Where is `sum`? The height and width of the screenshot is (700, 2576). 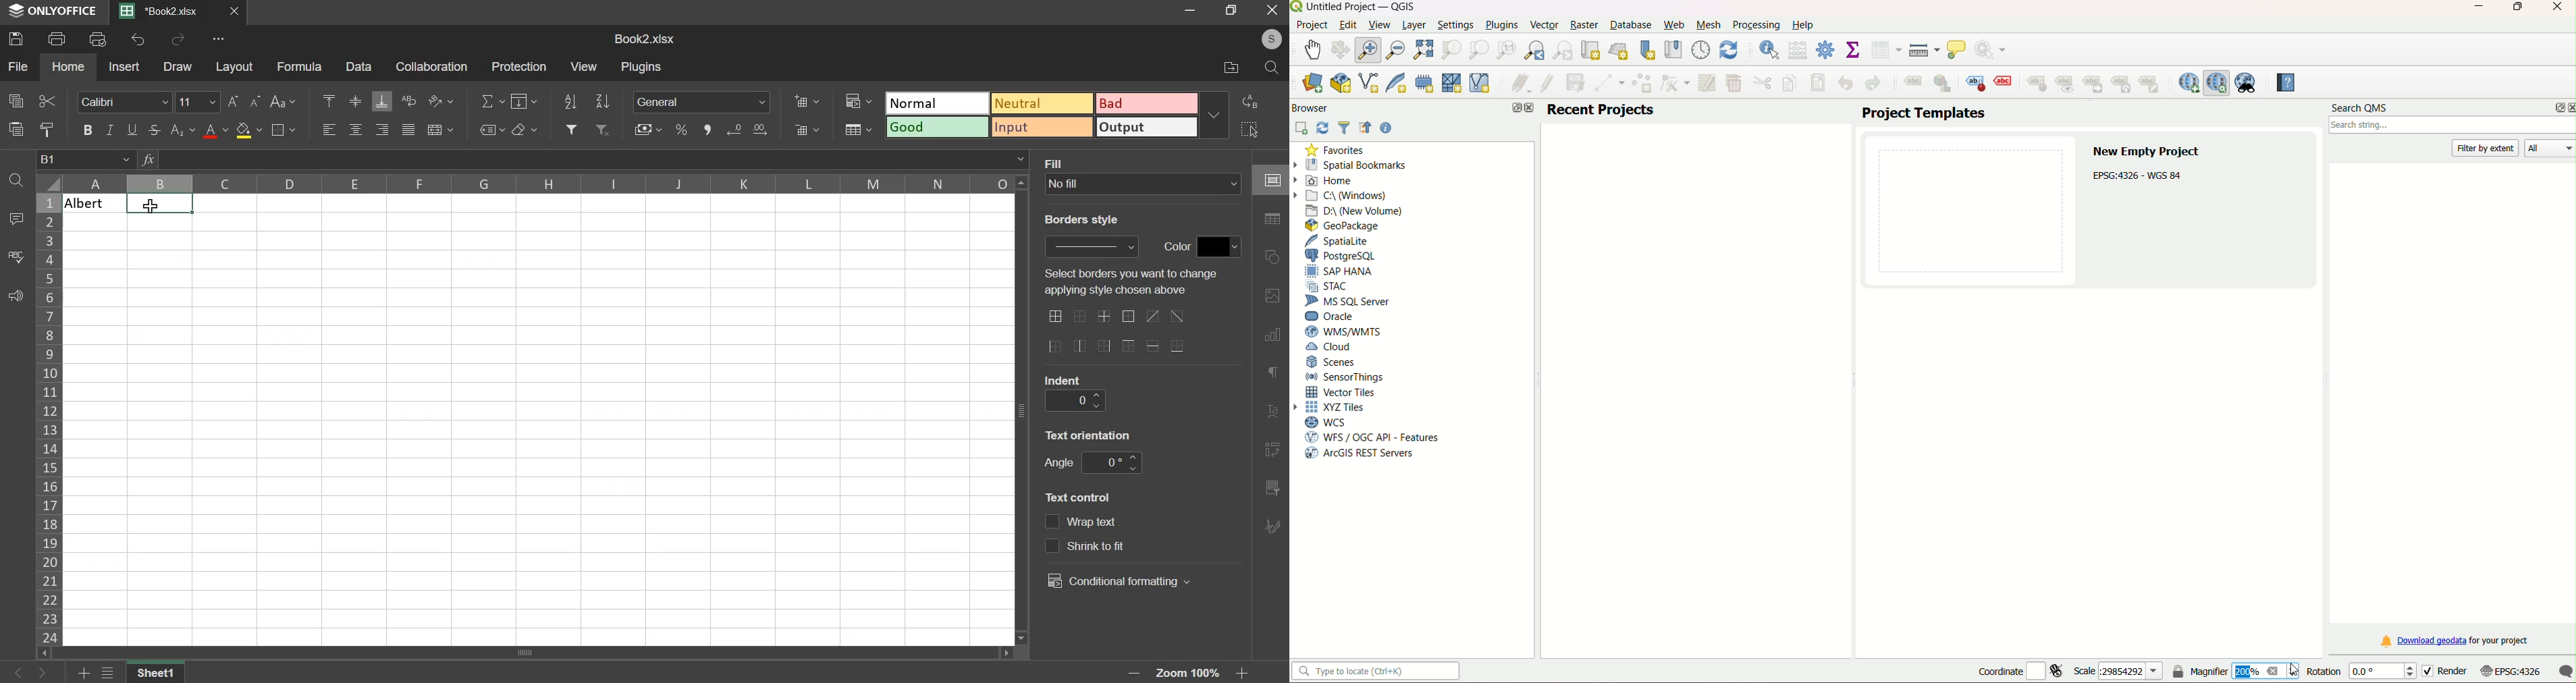 sum is located at coordinates (493, 102).